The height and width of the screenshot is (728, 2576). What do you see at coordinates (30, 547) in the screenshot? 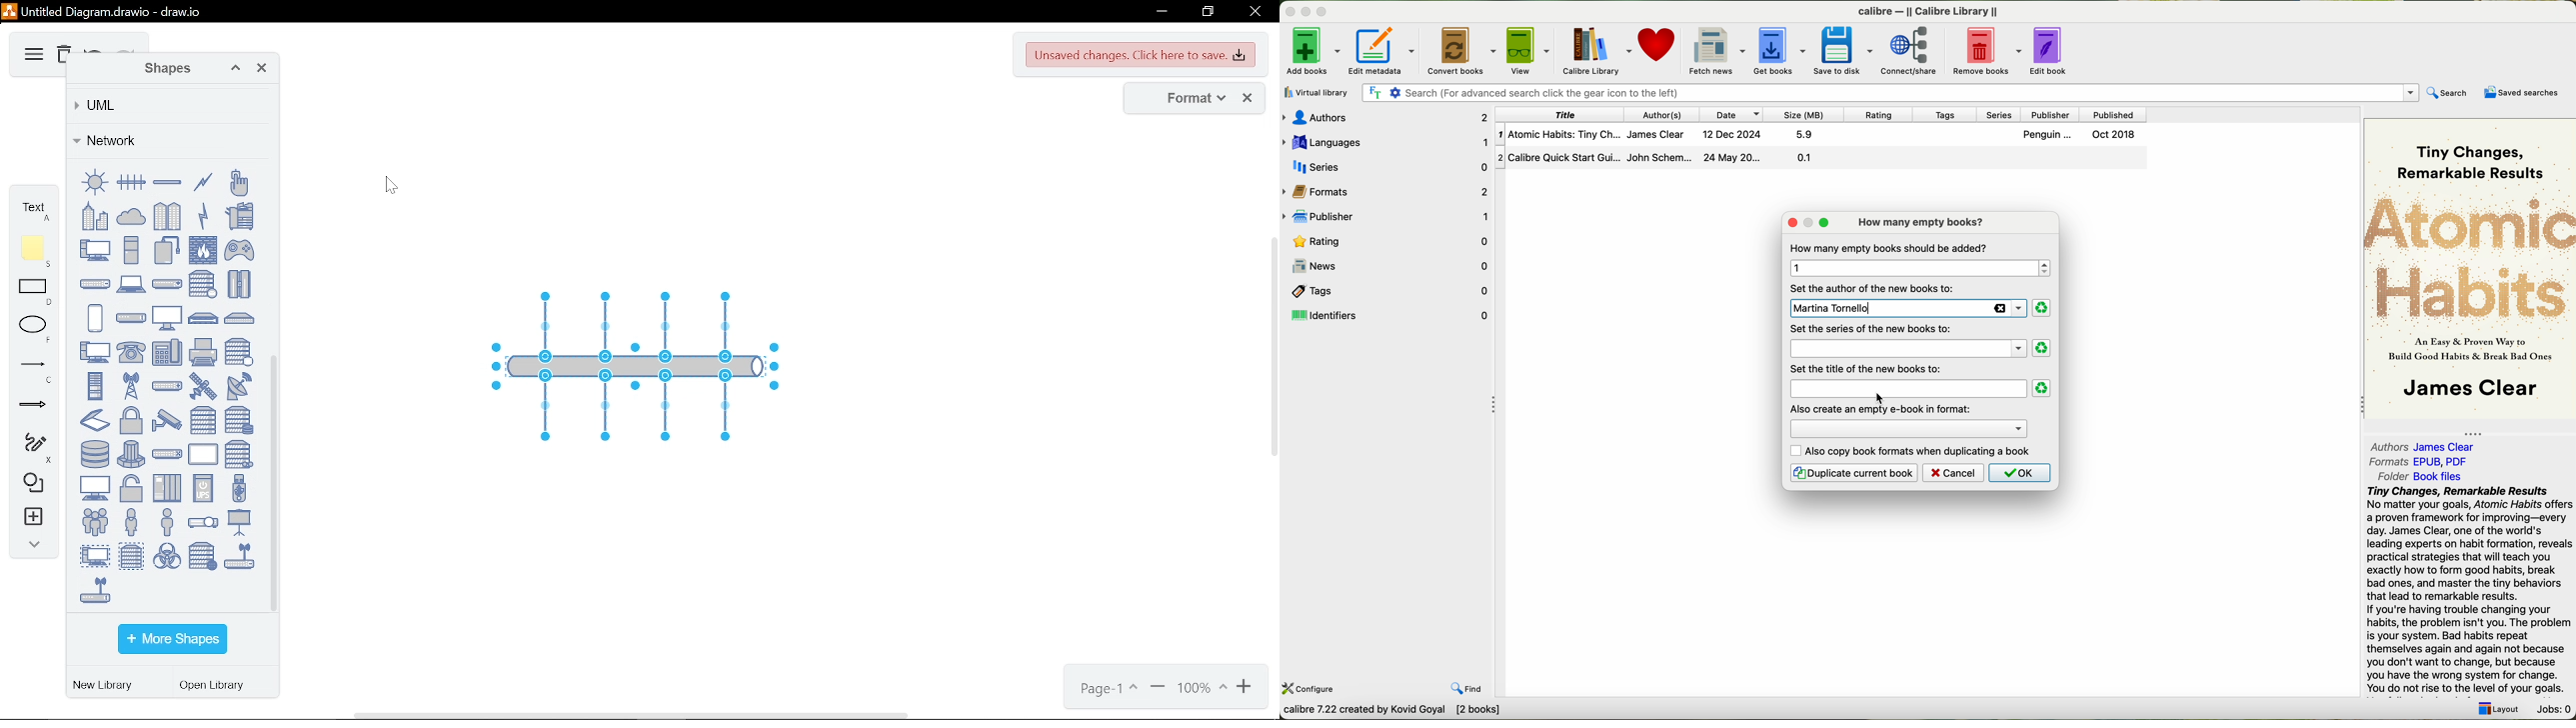
I see `collapse` at bounding box center [30, 547].